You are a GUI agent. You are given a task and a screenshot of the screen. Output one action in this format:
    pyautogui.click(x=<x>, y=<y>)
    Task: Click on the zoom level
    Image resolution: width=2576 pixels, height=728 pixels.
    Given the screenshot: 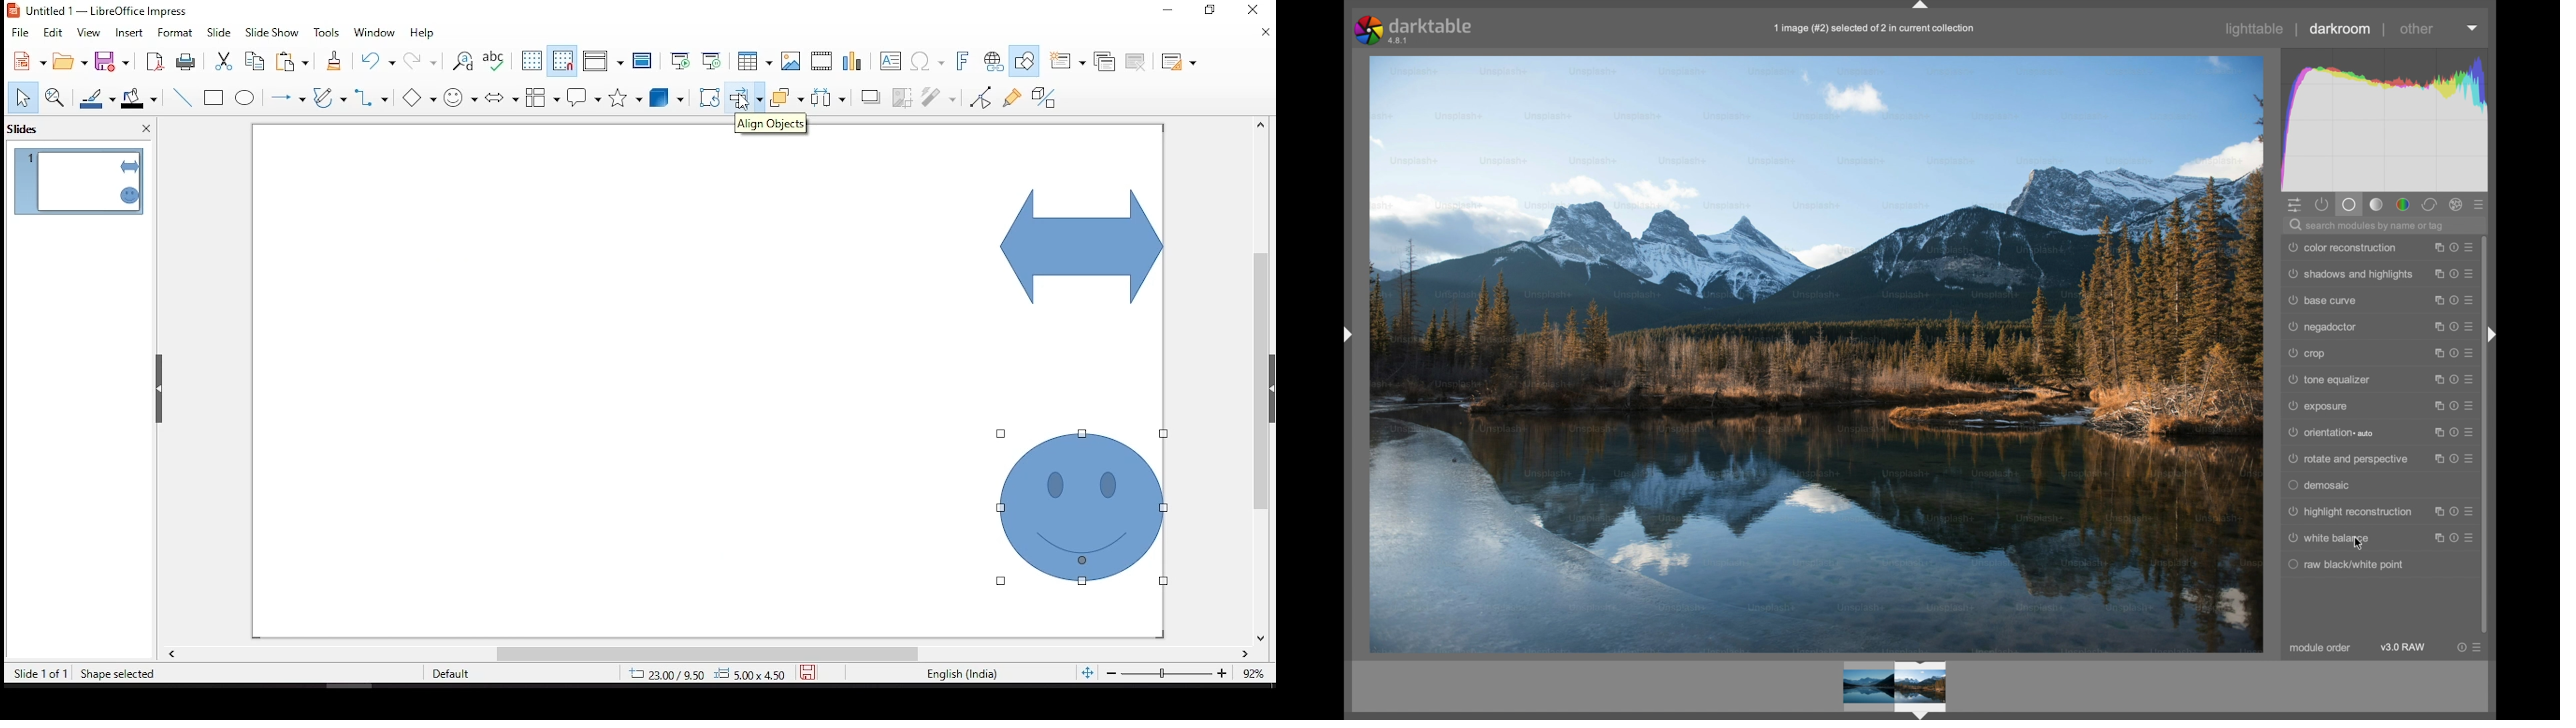 What is the action you would take?
    pyautogui.click(x=1252, y=674)
    